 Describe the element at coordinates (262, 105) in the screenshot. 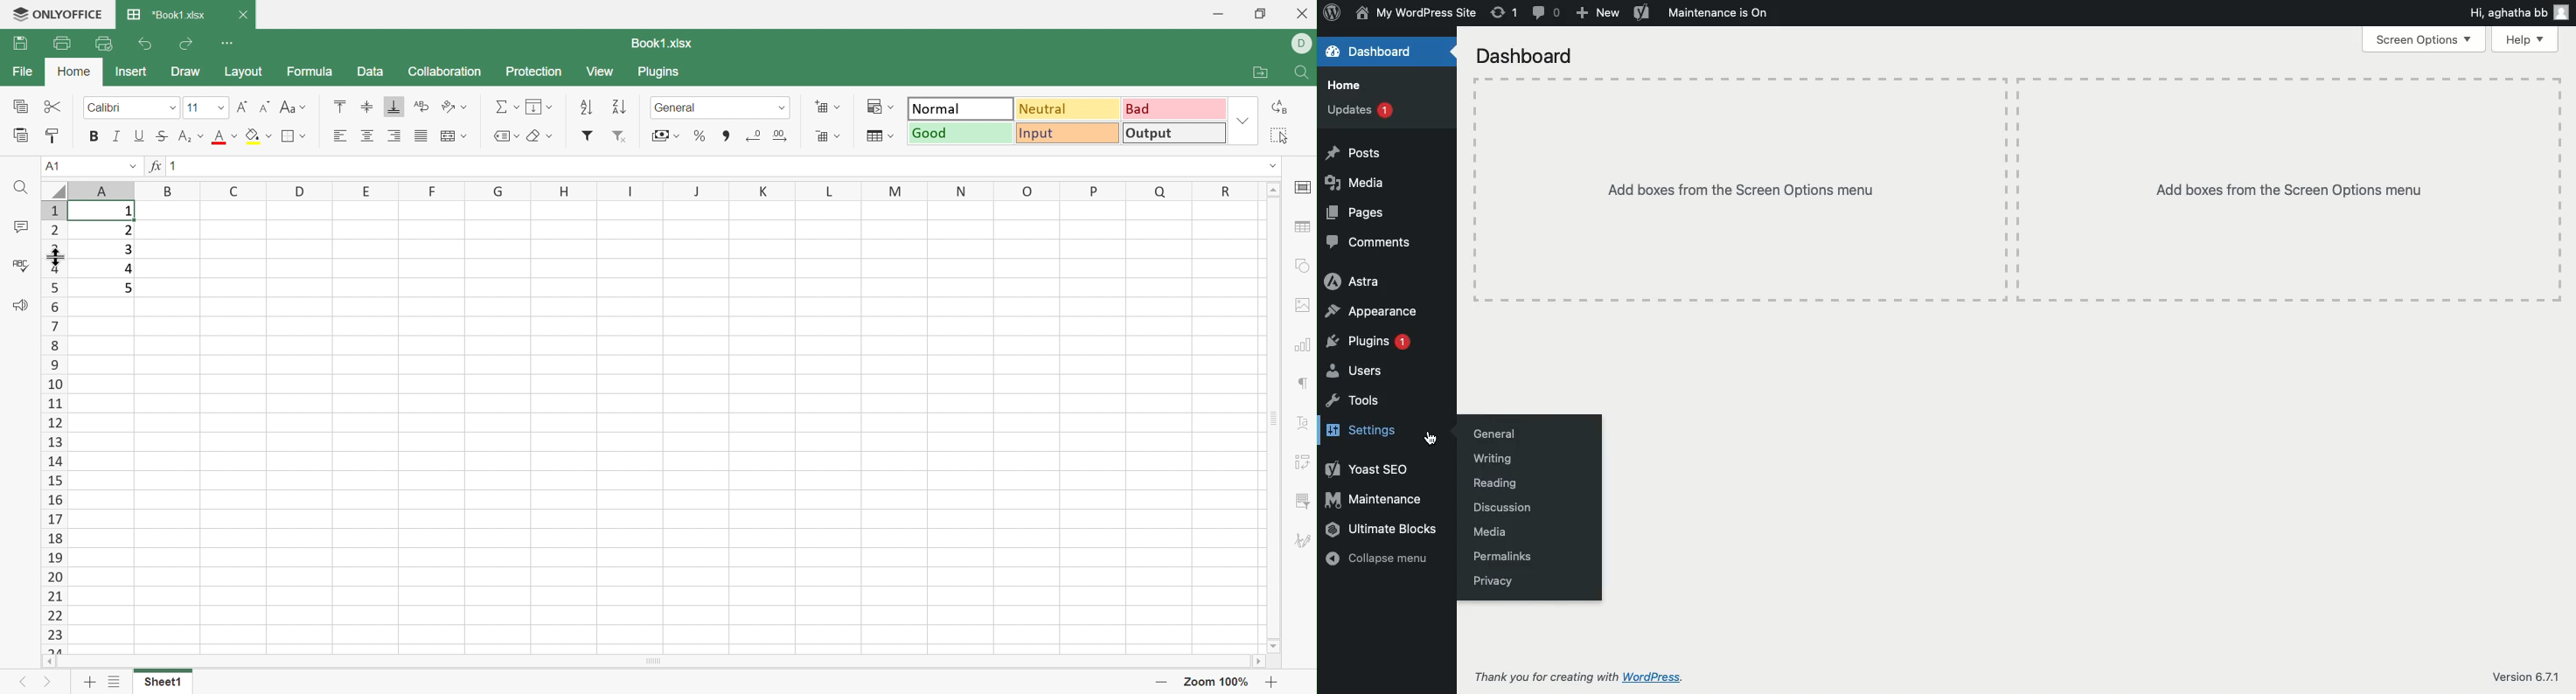

I see `Decrement in Font size` at that location.